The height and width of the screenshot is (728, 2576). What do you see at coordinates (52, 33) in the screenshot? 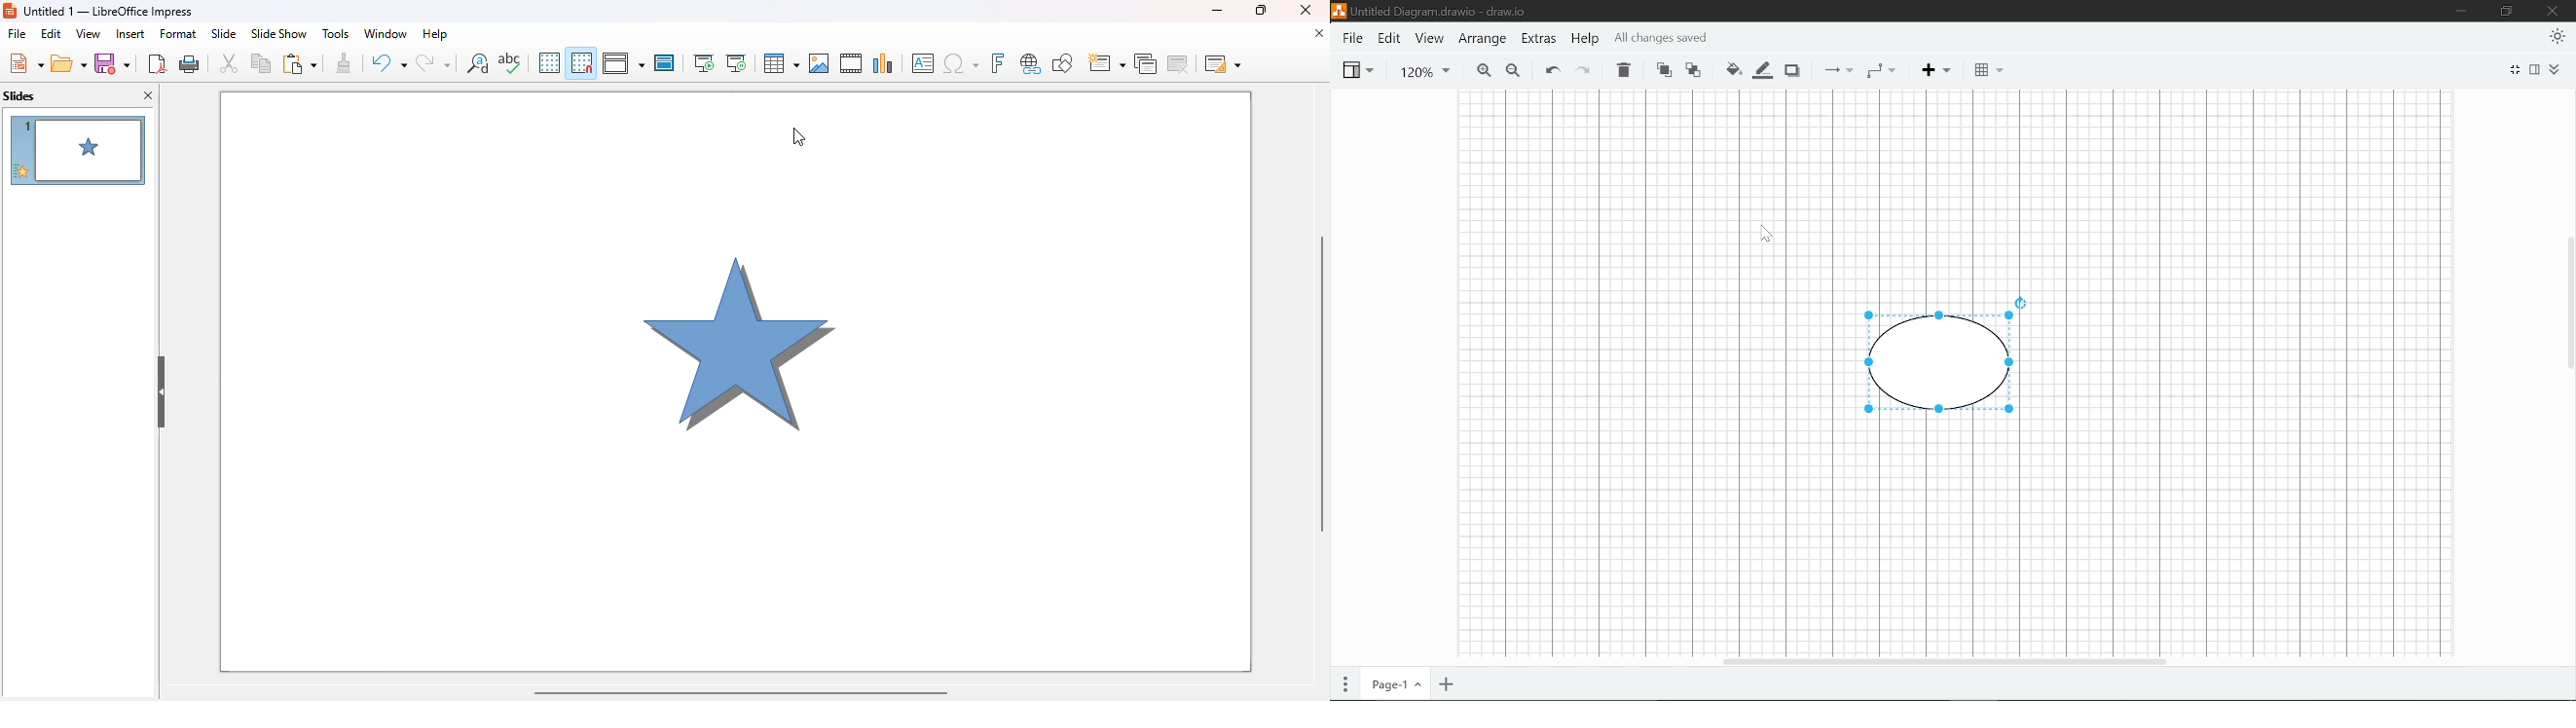
I see `edit` at bounding box center [52, 33].